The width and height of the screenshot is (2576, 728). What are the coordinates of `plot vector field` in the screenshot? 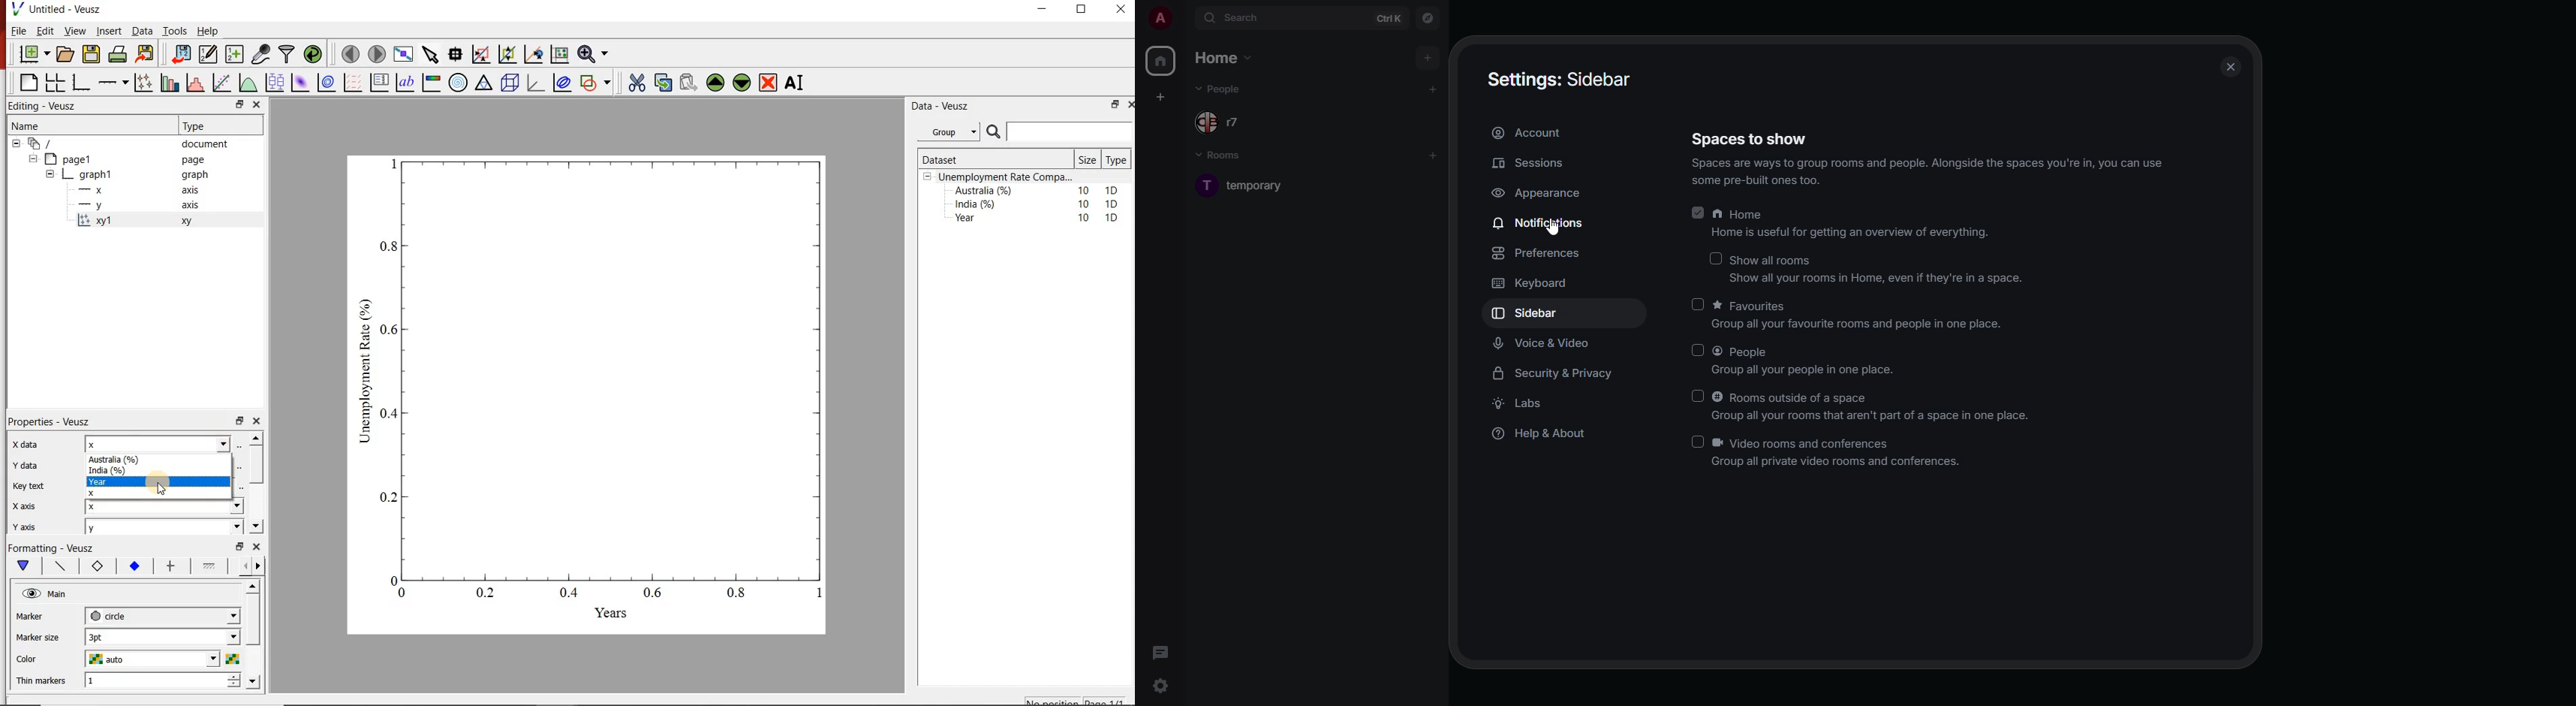 It's located at (352, 83).